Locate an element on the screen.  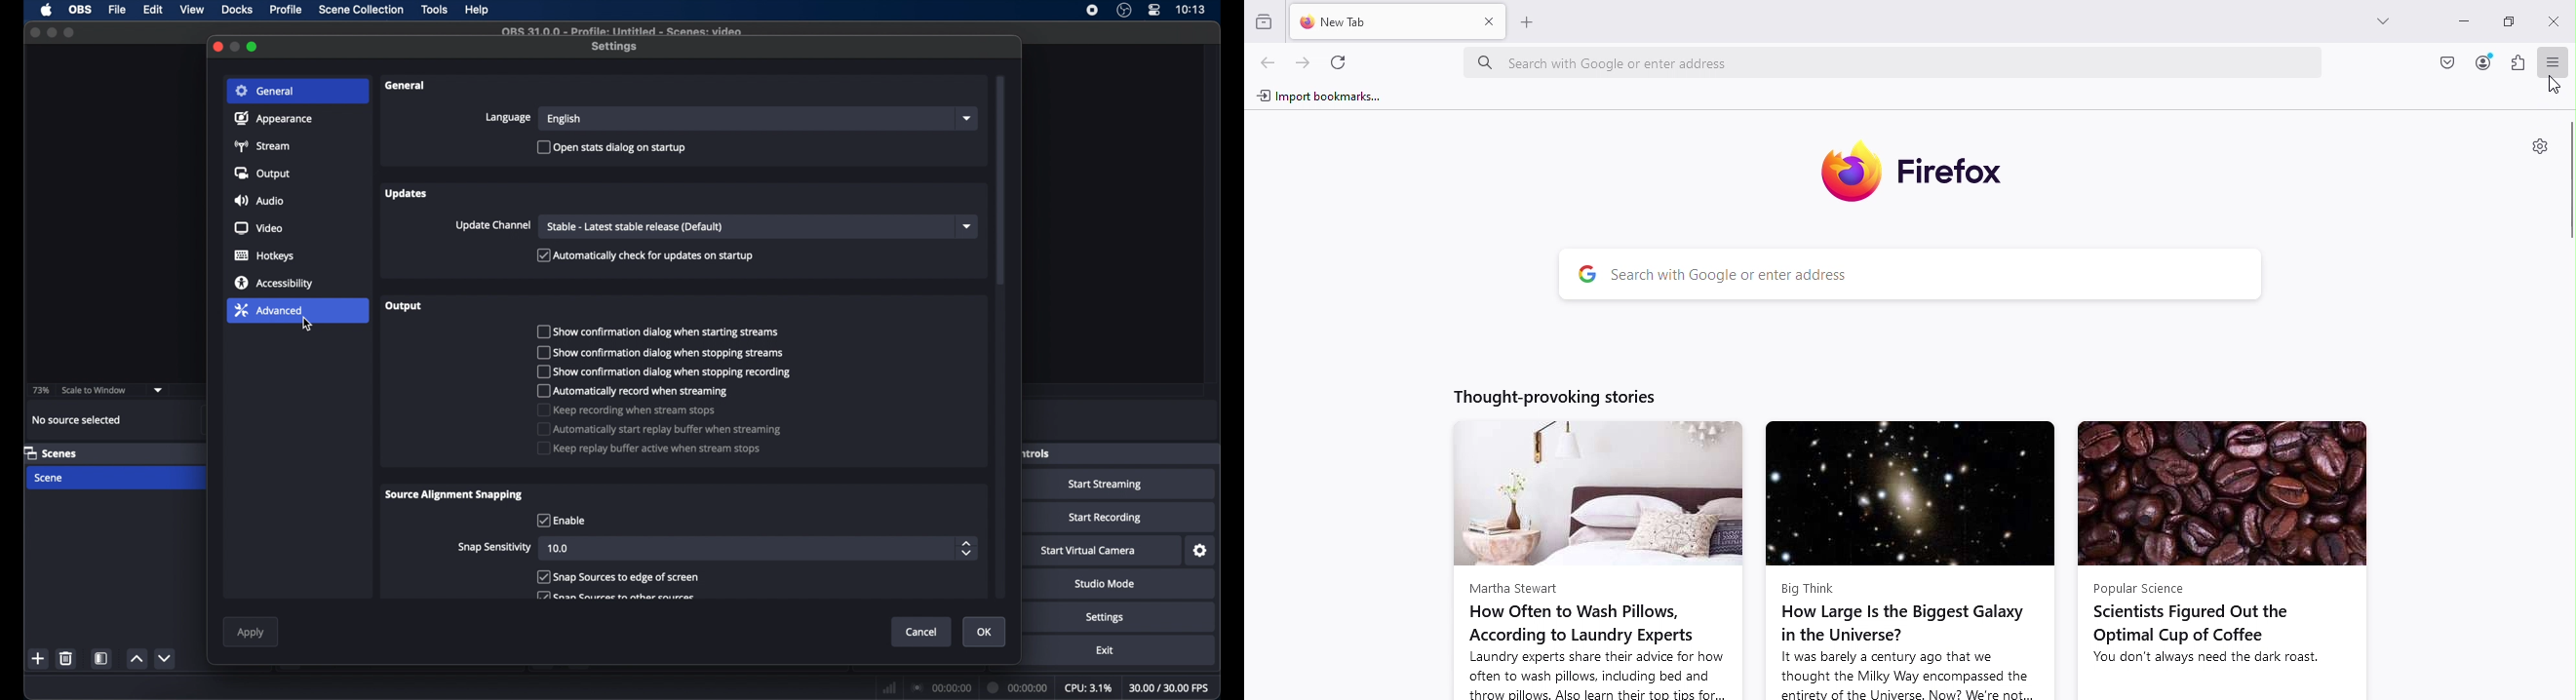
start recording is located at coordinates (1106, 518).